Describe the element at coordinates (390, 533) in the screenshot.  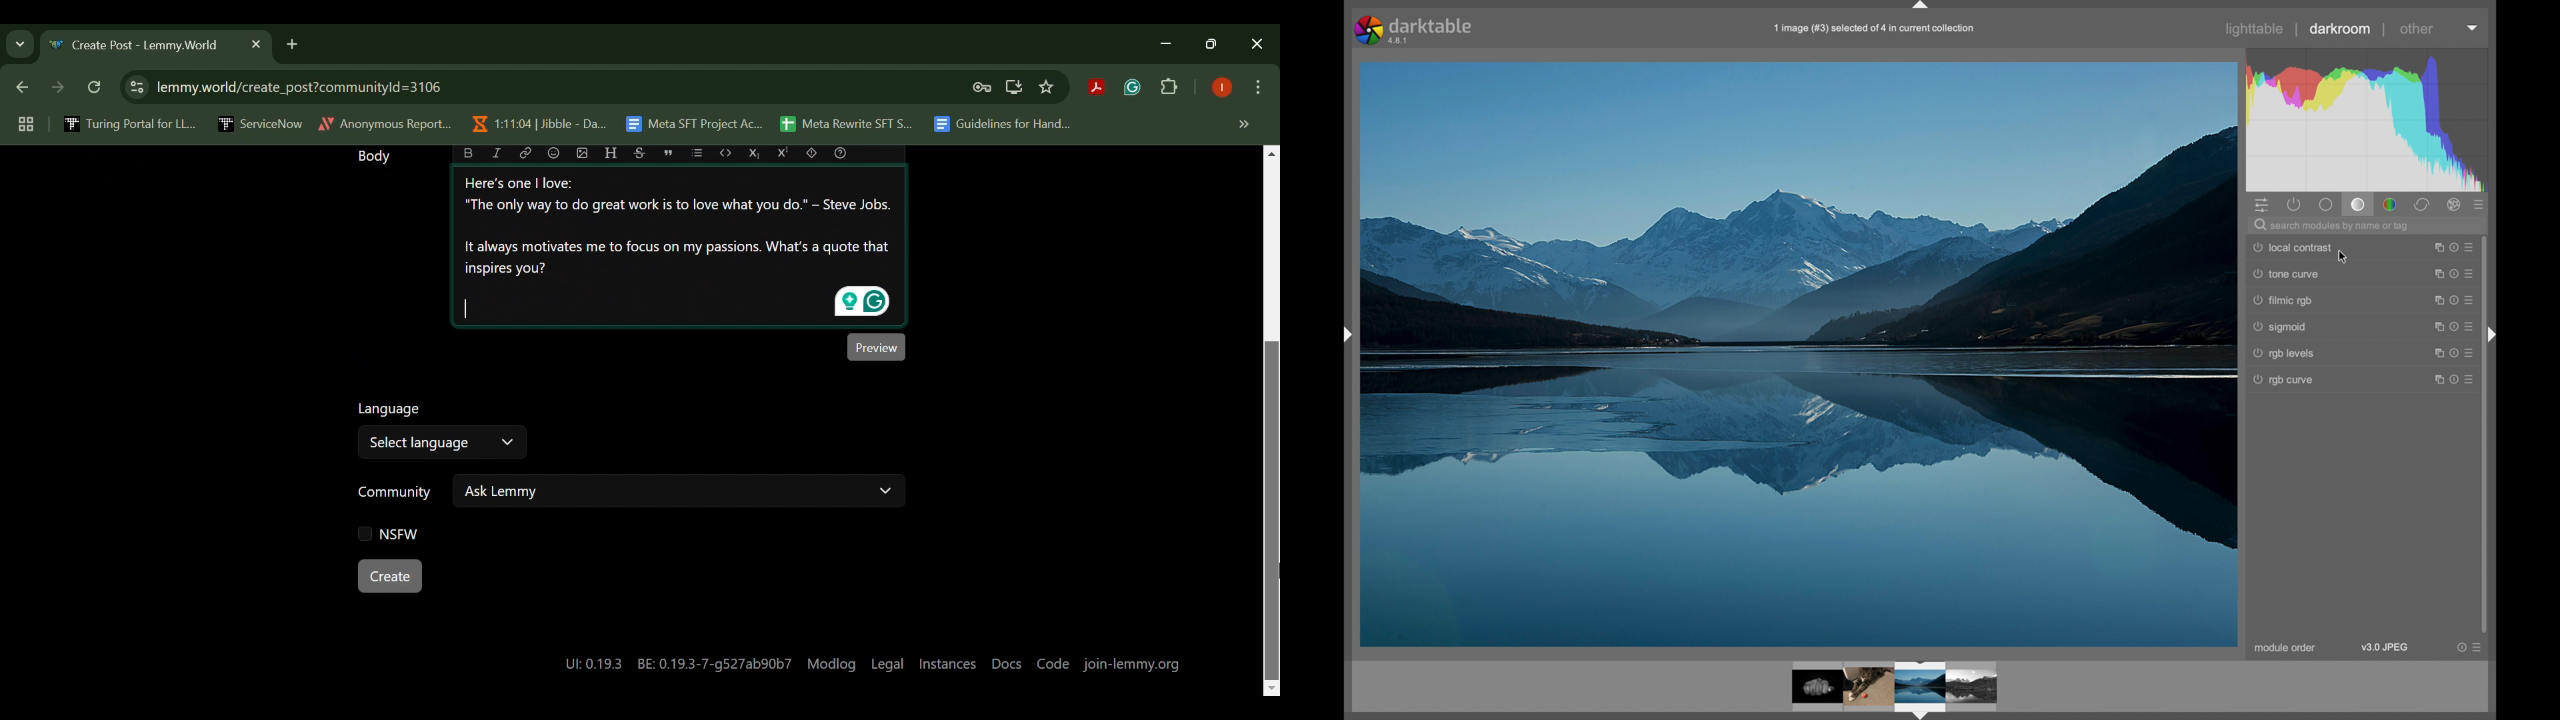
I see `NSFW` at that location.